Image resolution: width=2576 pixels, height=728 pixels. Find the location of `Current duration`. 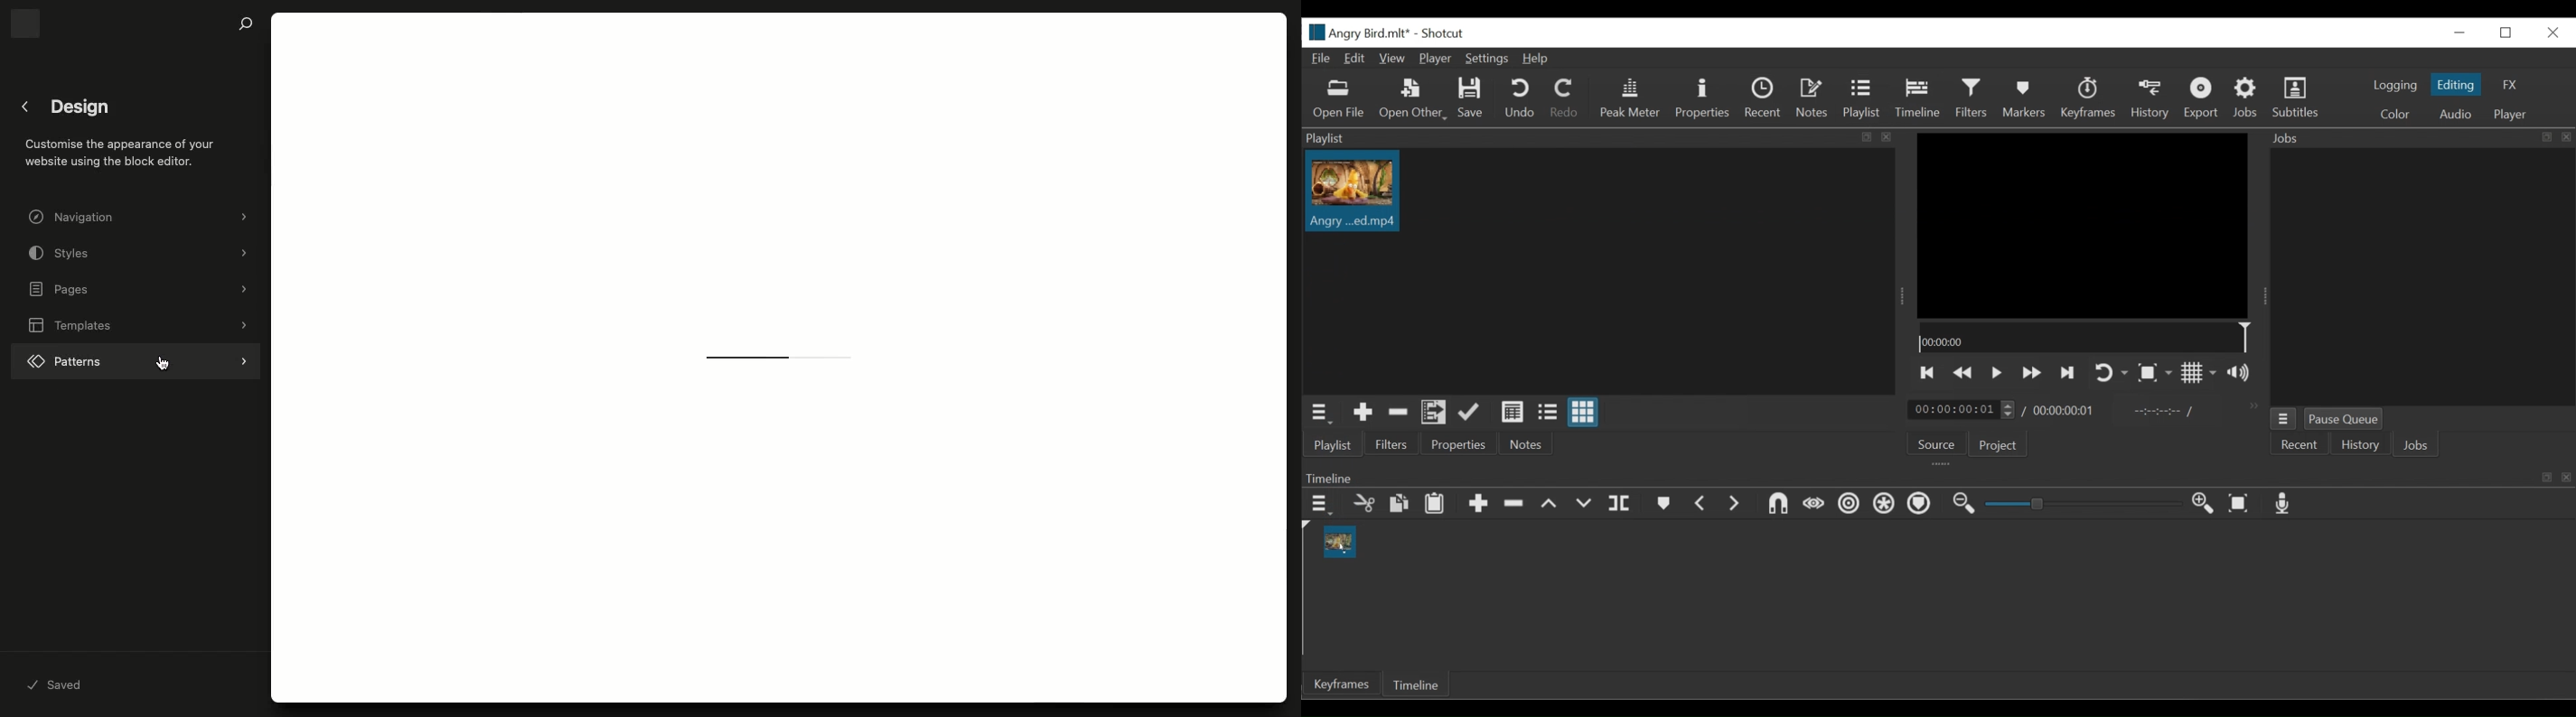

Current duration is located at coordinates (1962, 410).